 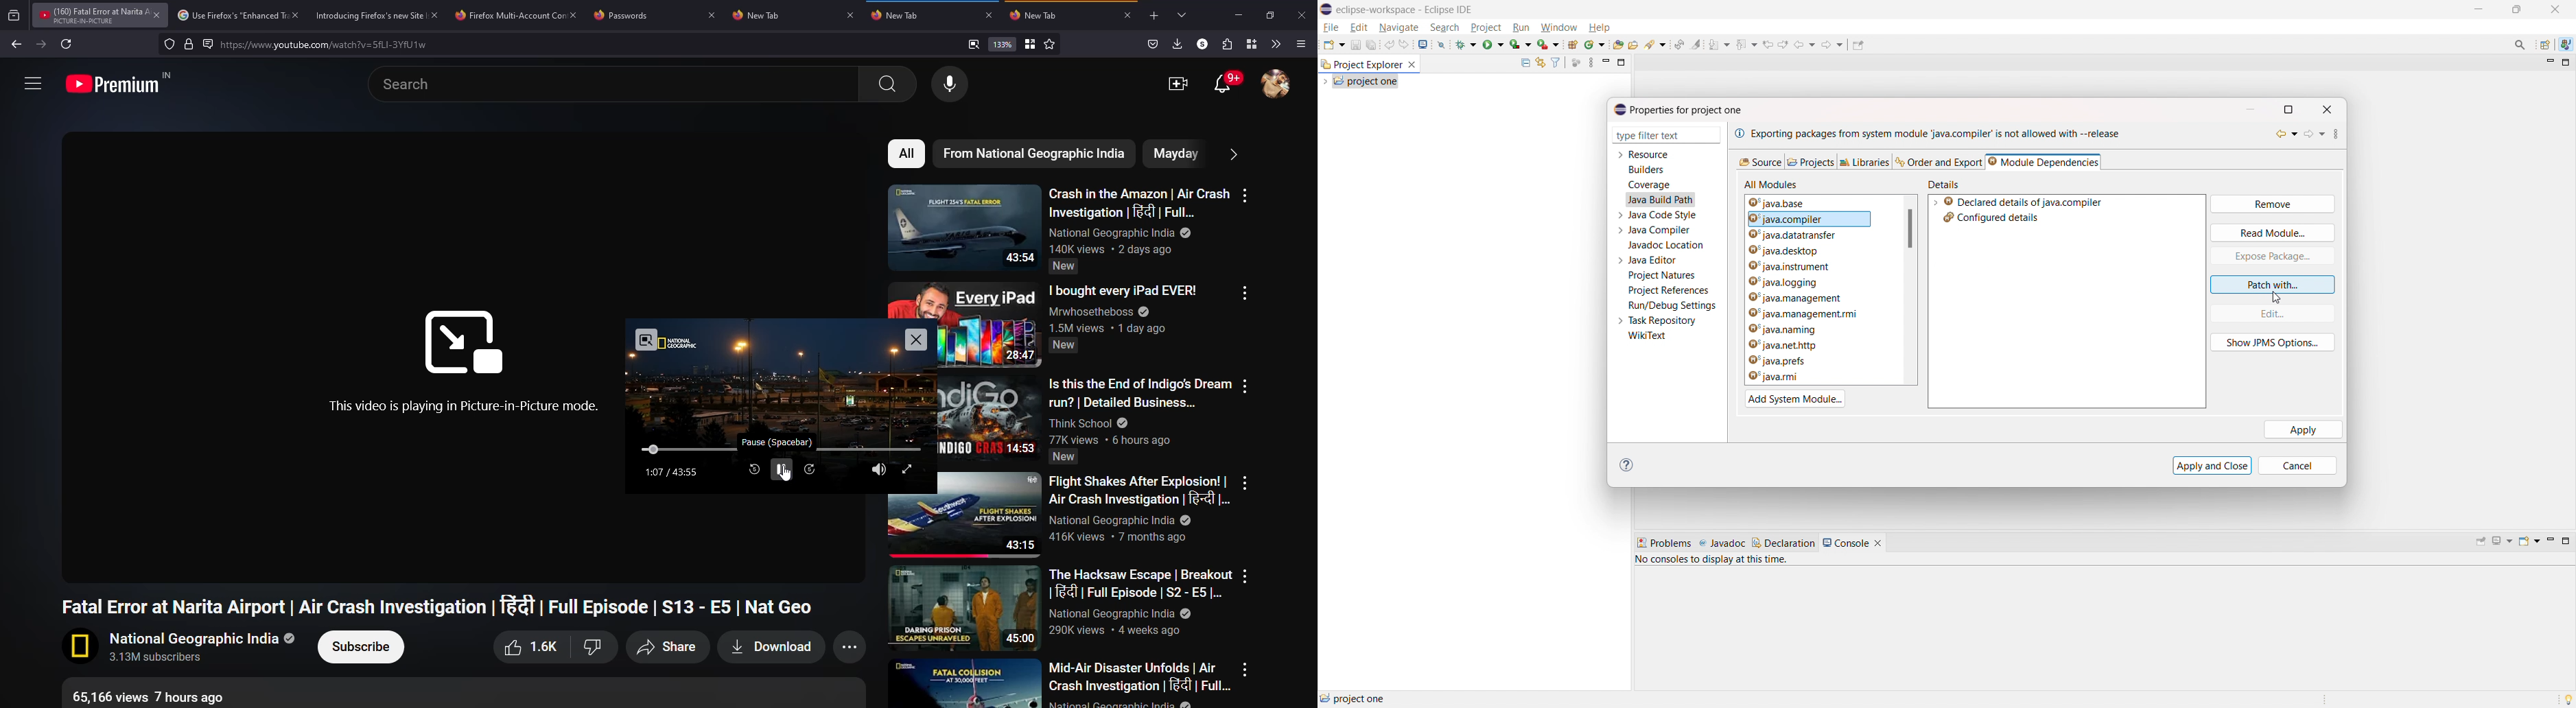 What do you see at coordinates (1940, 162) in the screenshot?
I see `order and export` at bounding box center [1940, 162].